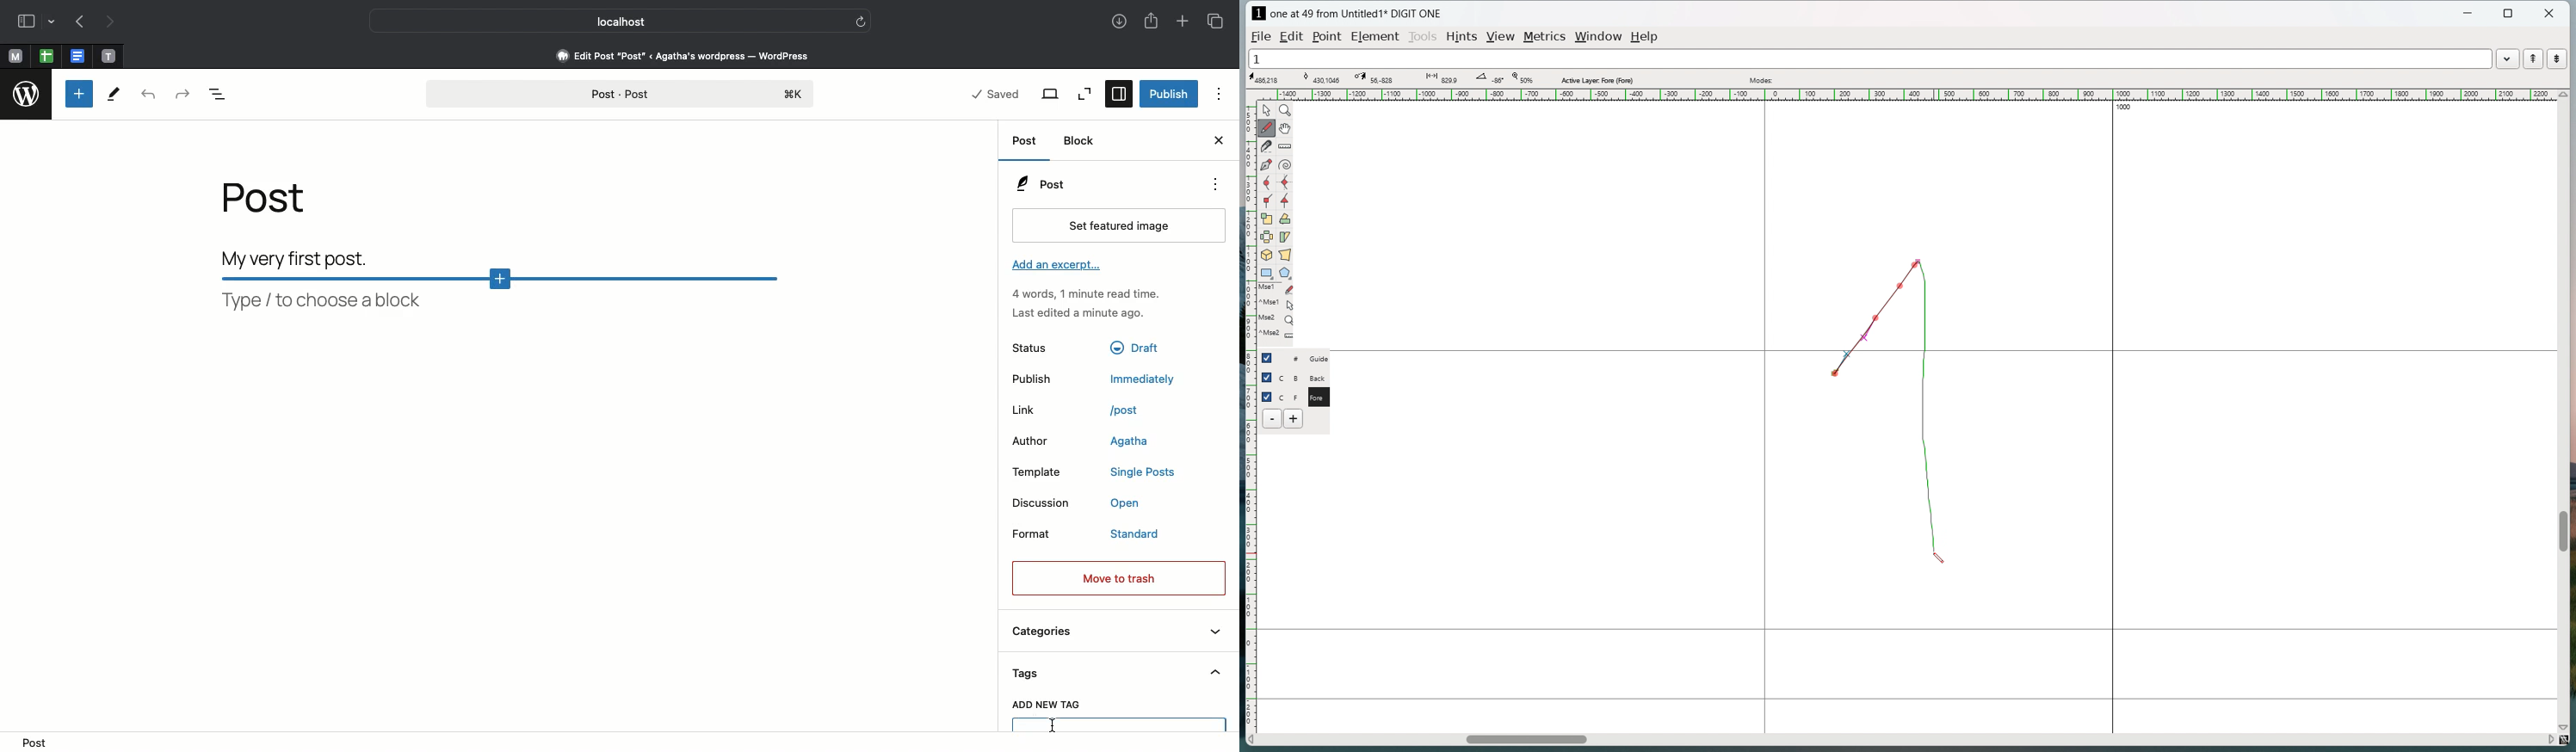 The image size is (2576, 756). Describe the element at coordinates (1141, 470) in the screenshot. I see `single posts` at that location.